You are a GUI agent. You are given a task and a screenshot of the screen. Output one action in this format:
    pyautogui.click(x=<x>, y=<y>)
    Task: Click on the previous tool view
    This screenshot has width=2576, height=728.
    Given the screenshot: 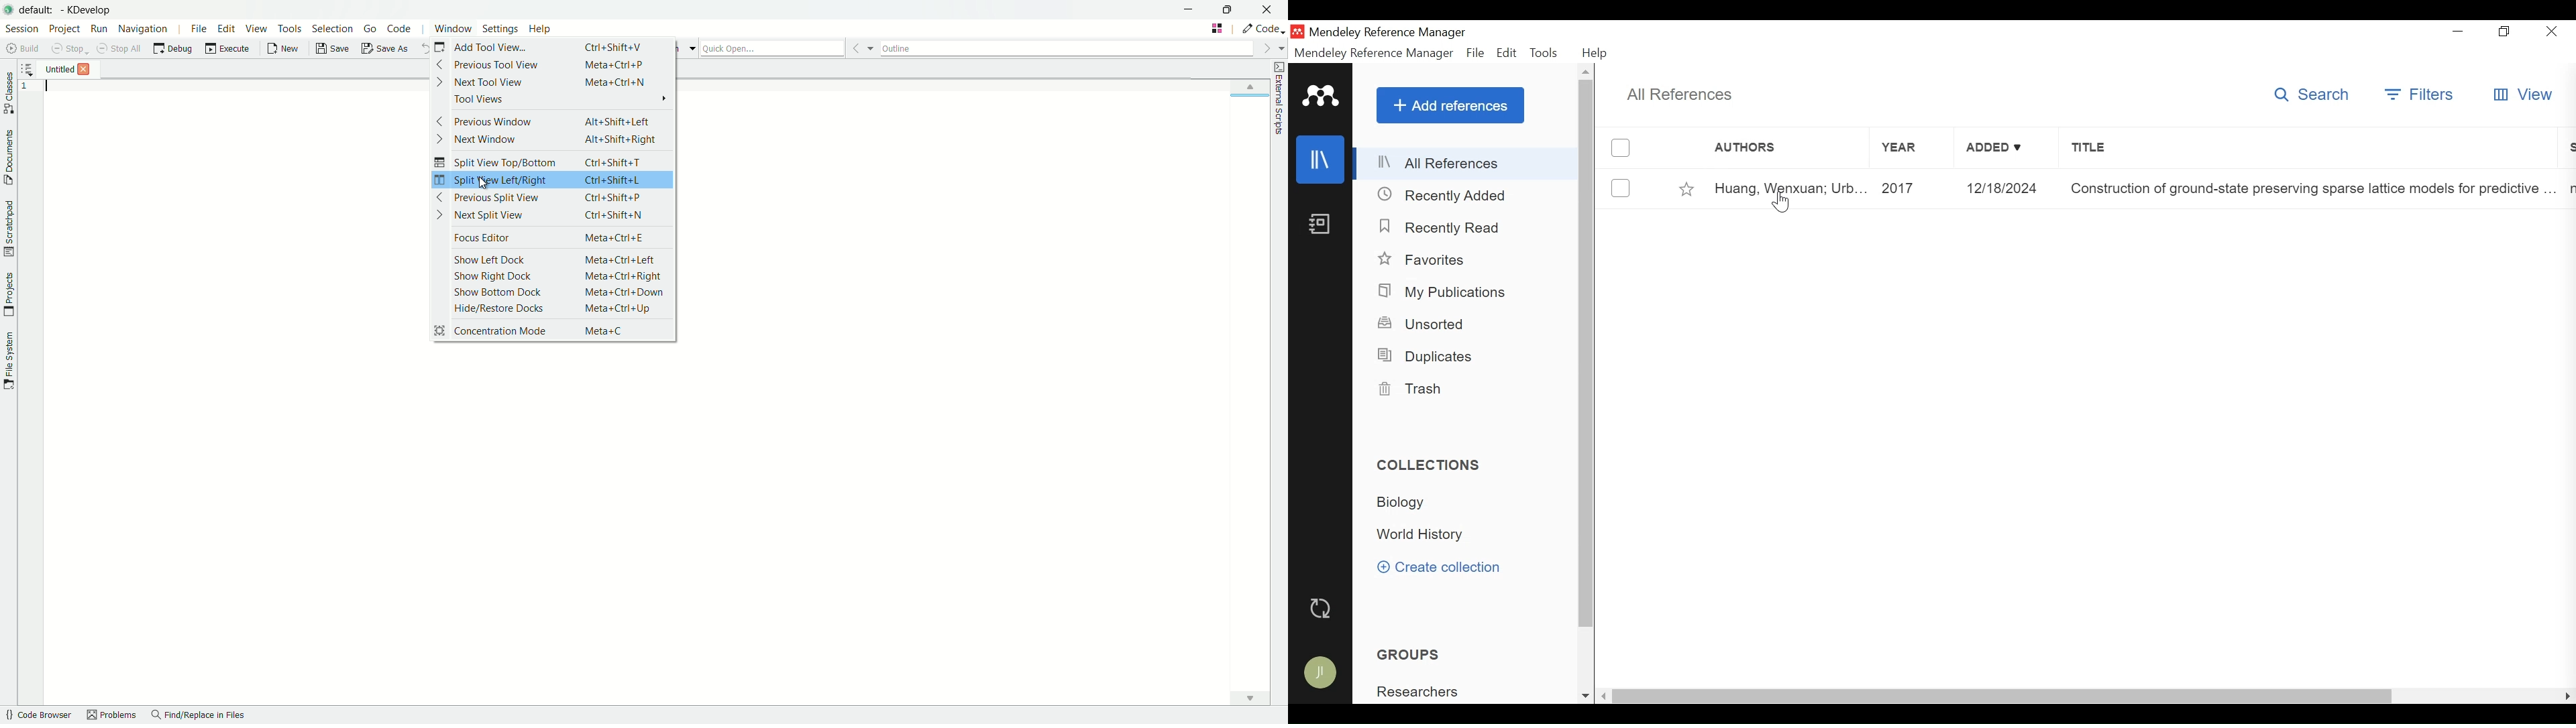 What is the action you would take?
    pyautogui.click(x=497, y=65)
    